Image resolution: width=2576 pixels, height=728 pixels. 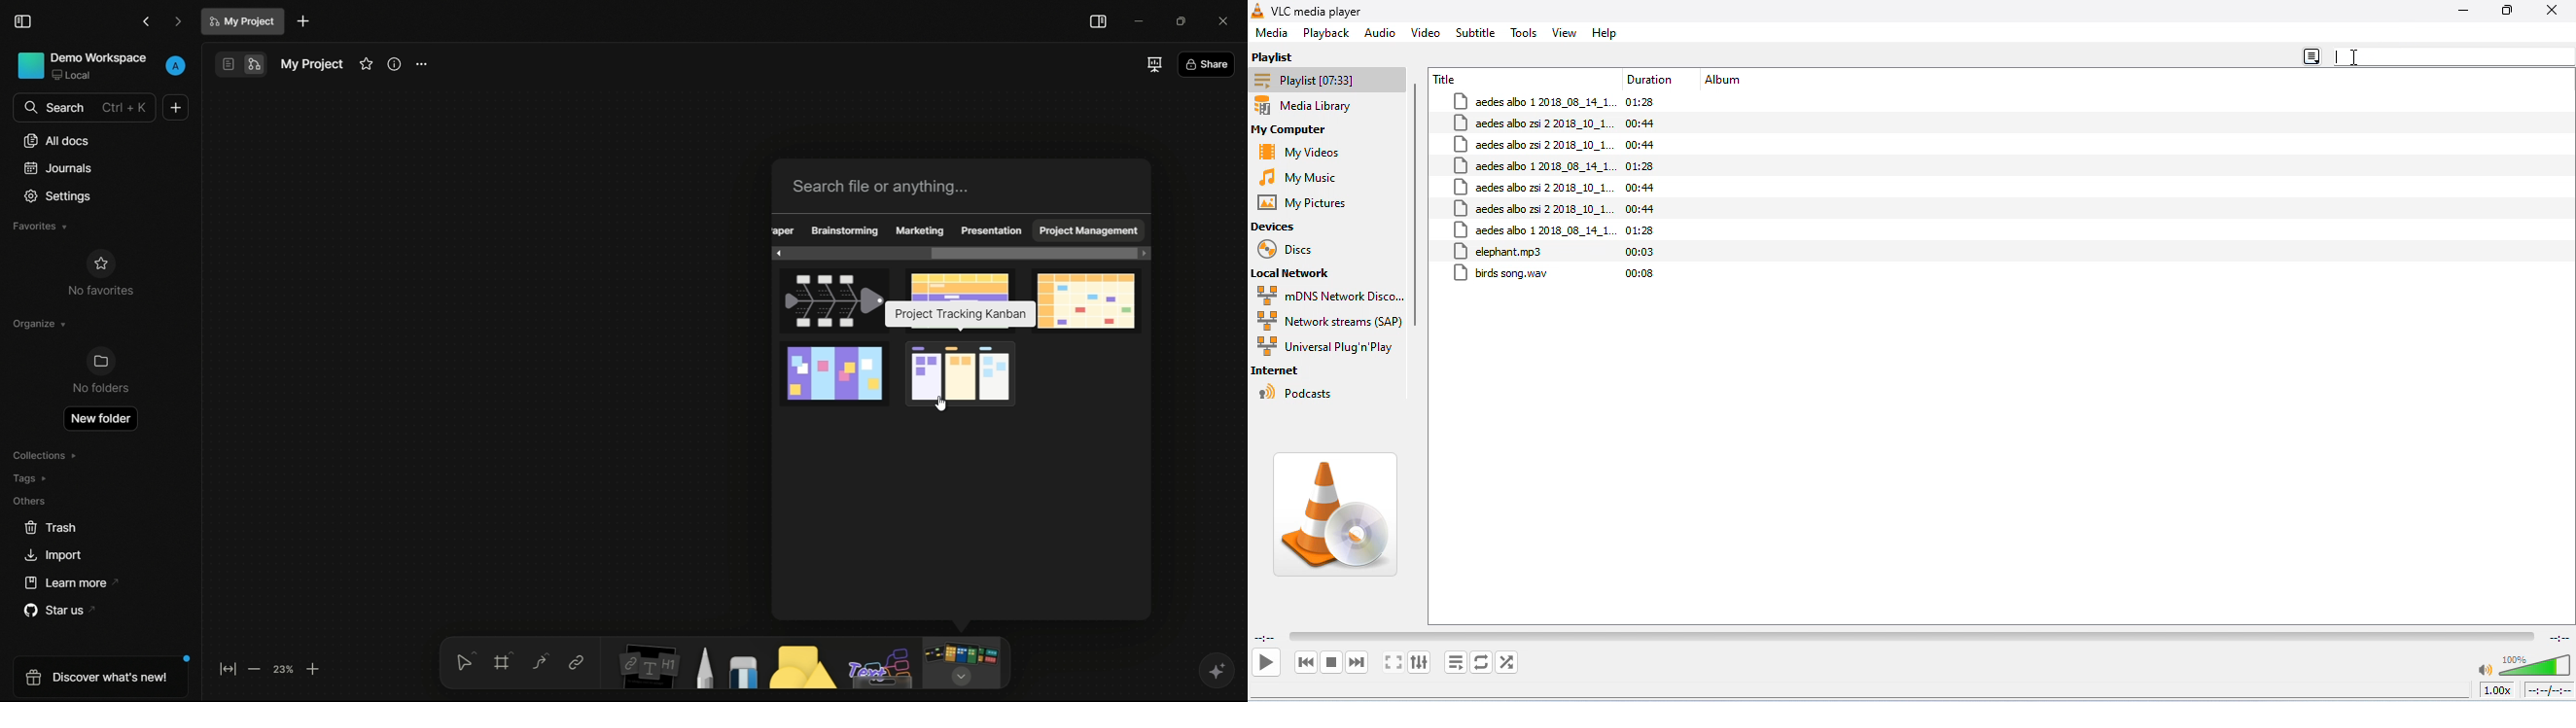 I want to click on mDNS network discovery, so click(x=1330, y=296).